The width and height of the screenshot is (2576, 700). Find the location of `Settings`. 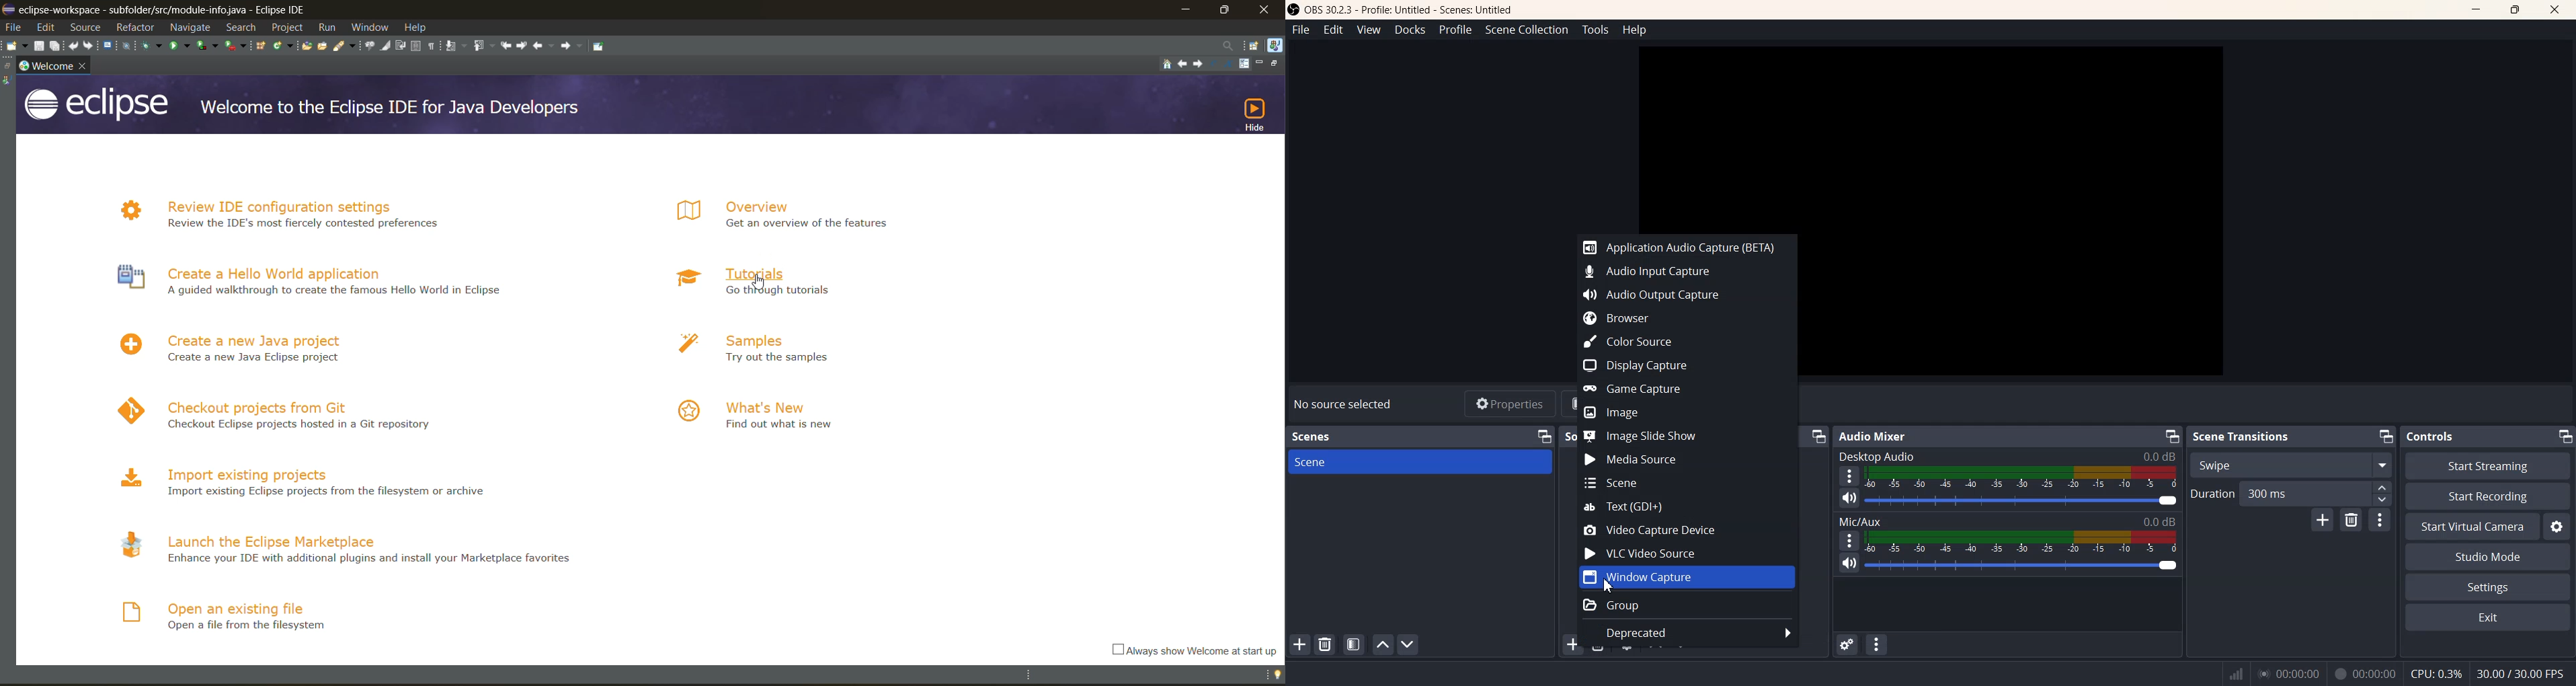

Settings is located at coordinates (2555, 527).